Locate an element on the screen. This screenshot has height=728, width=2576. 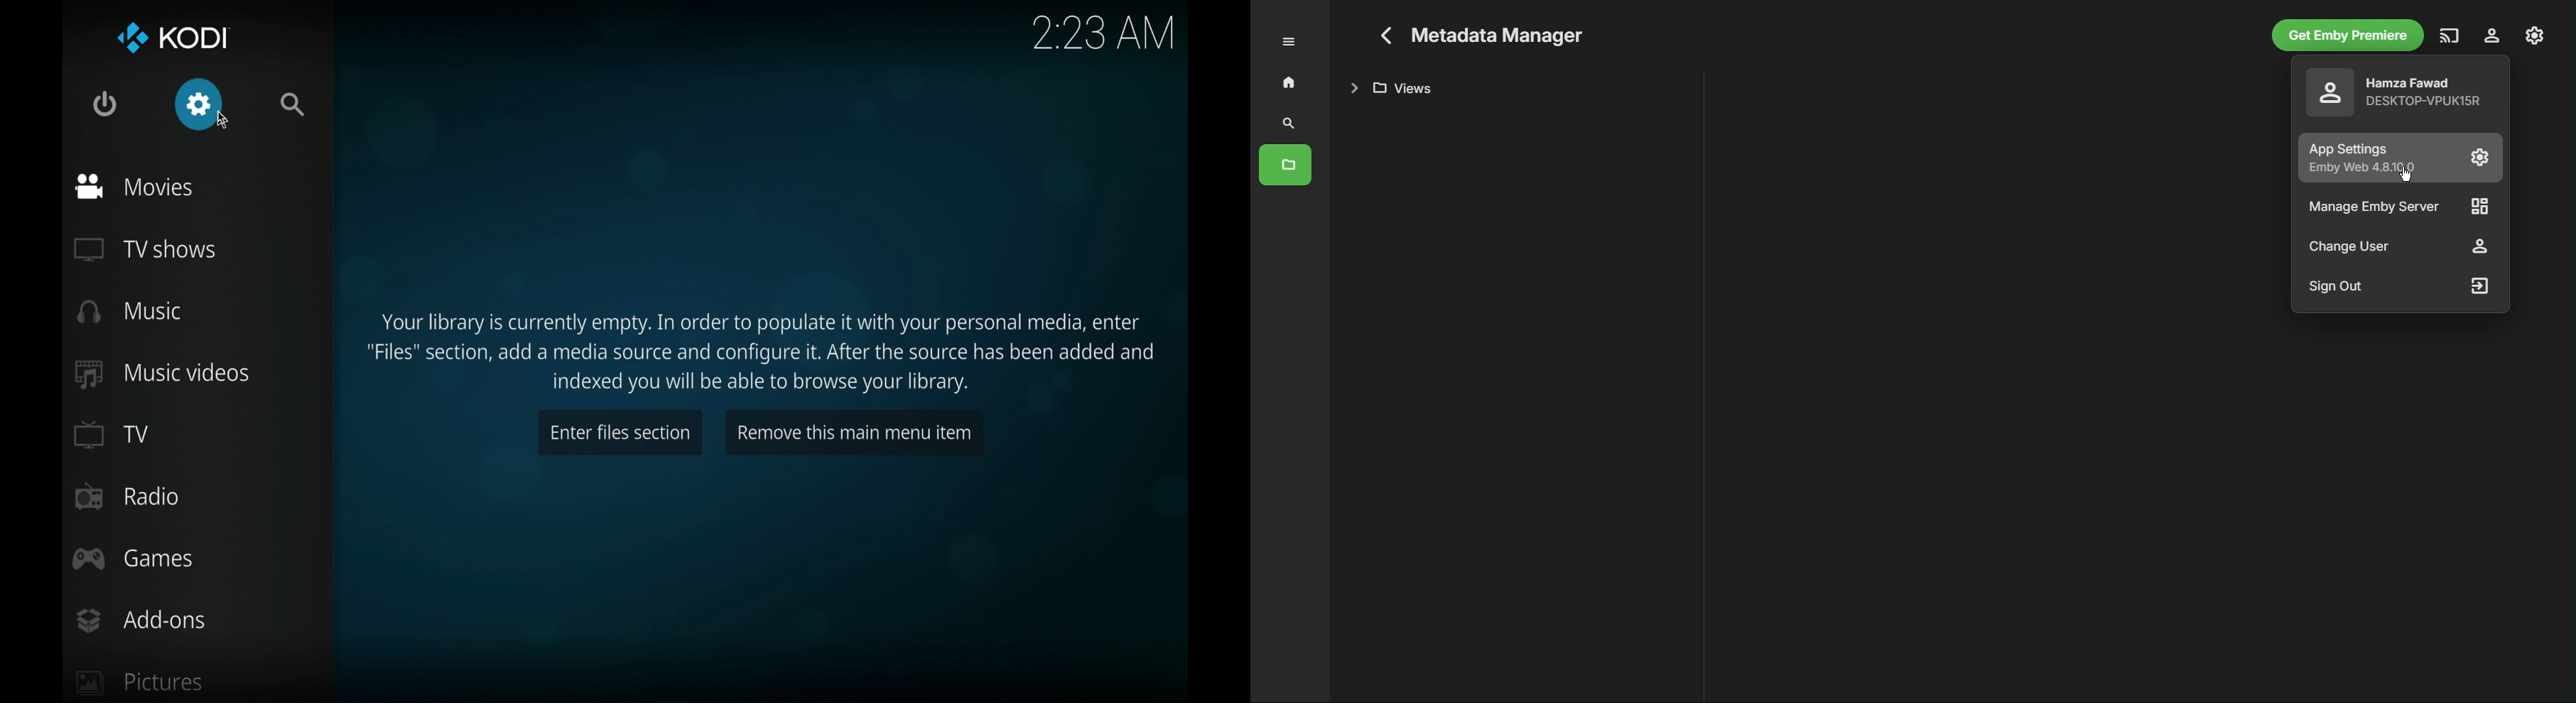
remove this main menu item is located at coordinates (854, 433).